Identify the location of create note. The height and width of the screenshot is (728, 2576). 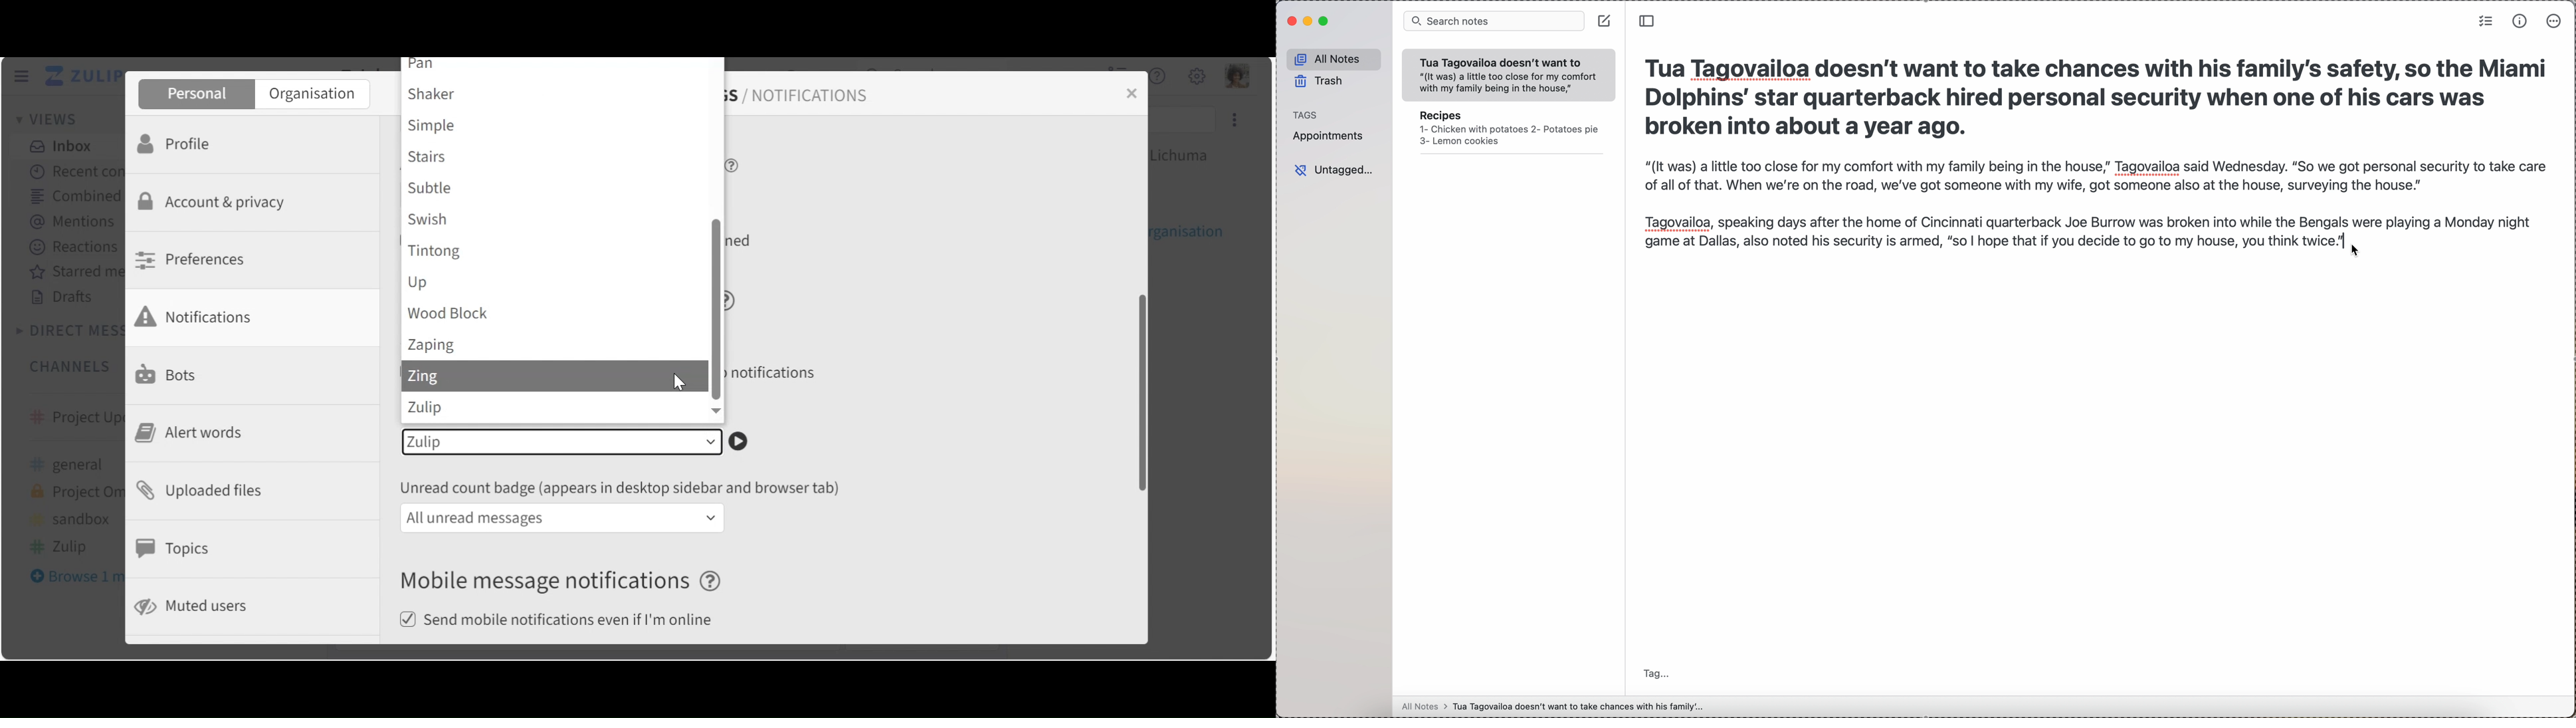
(1604, 22).